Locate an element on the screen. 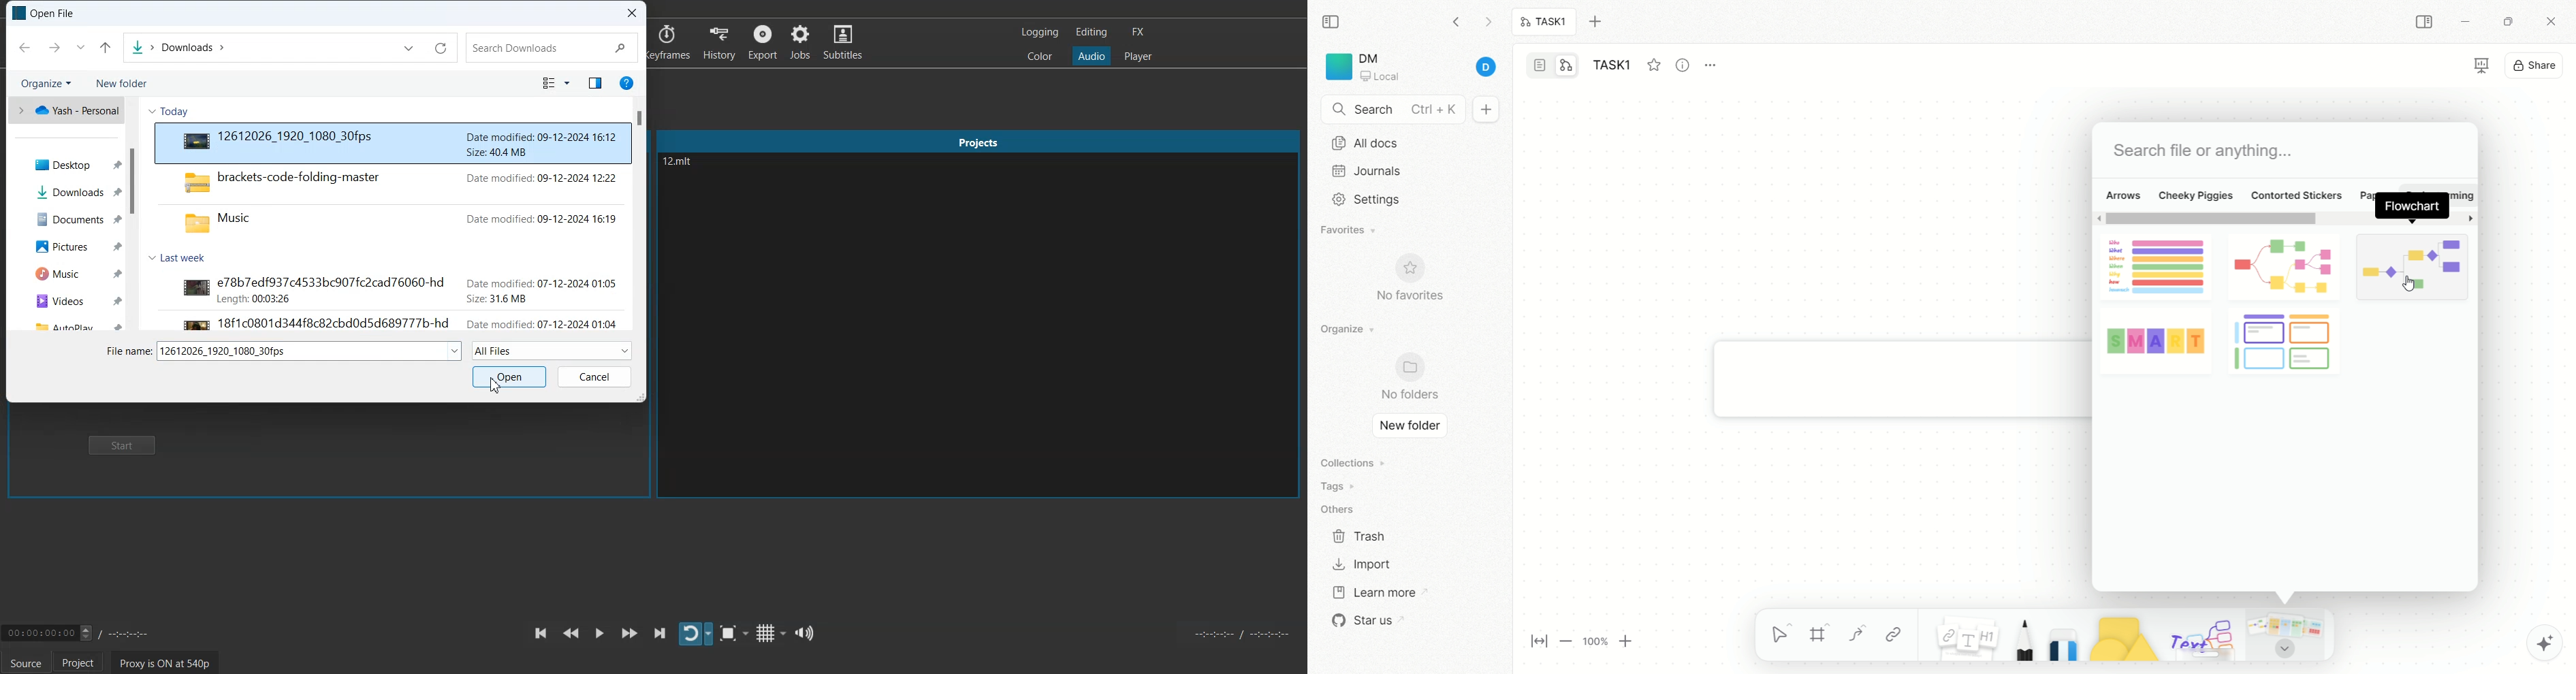 The image size is (2576, 700). no favorites is located at coordinates (1416, 285).